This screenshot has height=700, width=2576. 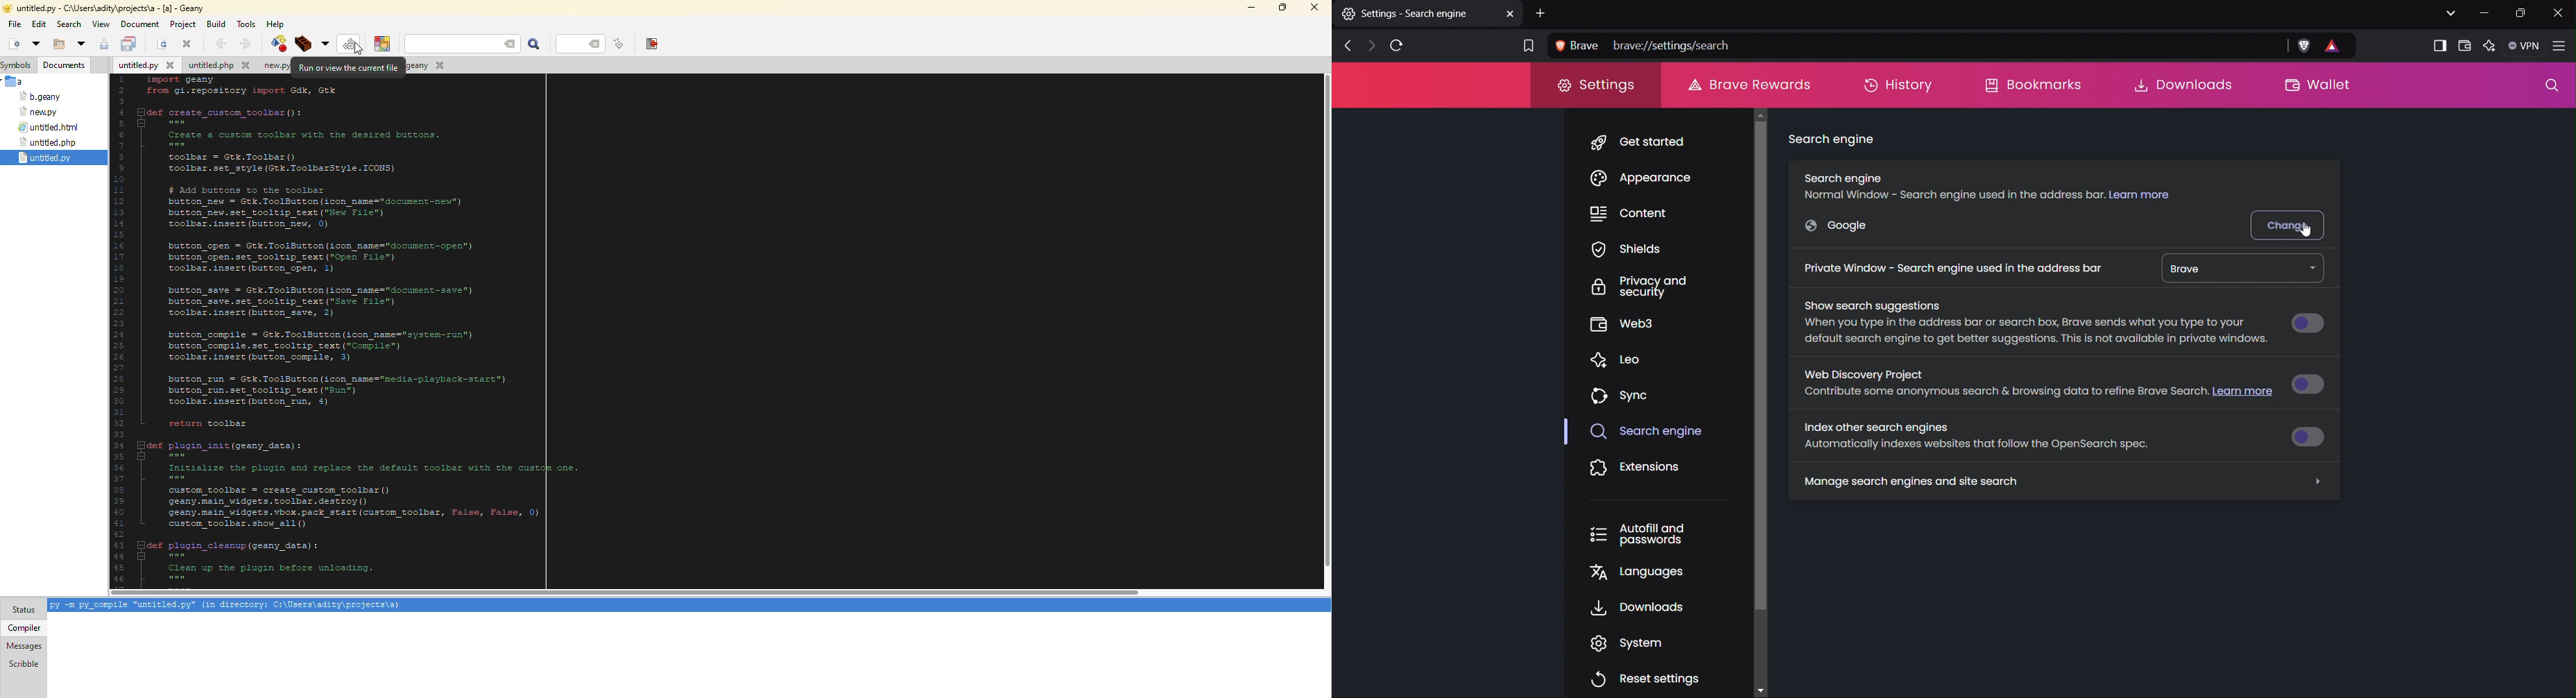 I want to click on Address bar, so click(x=1913, y=44).